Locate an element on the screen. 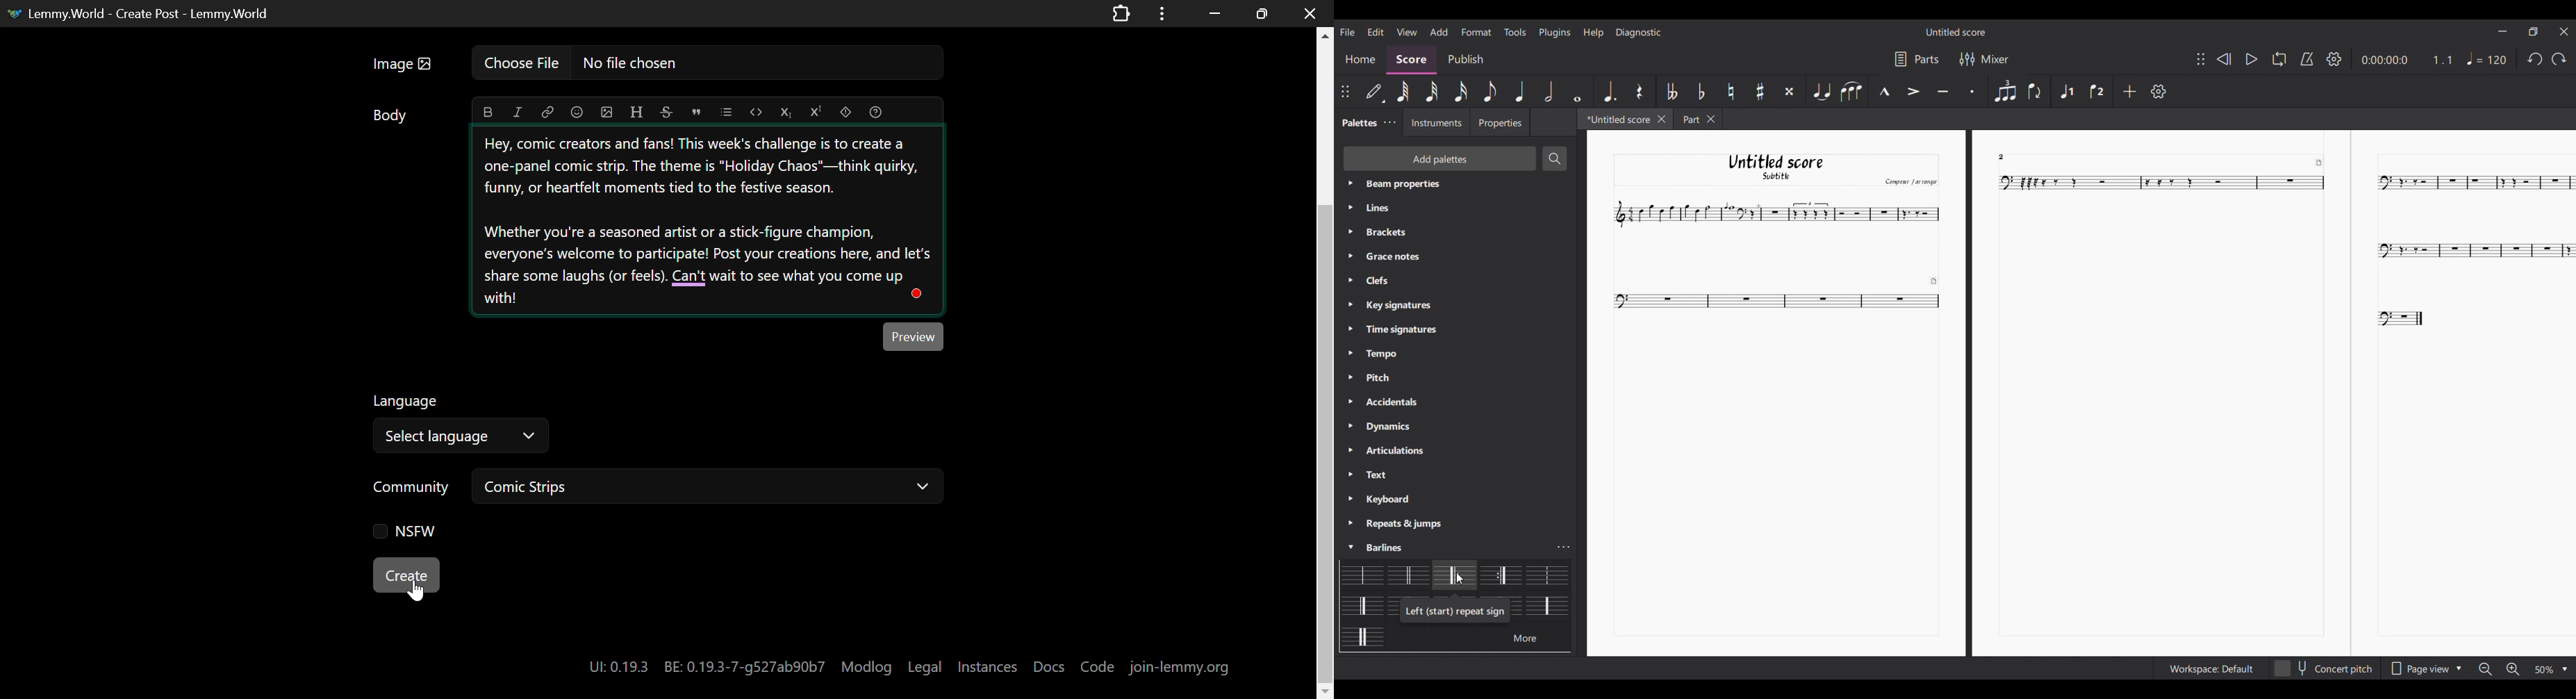  Barline options is located at coordinates (1364, 573).